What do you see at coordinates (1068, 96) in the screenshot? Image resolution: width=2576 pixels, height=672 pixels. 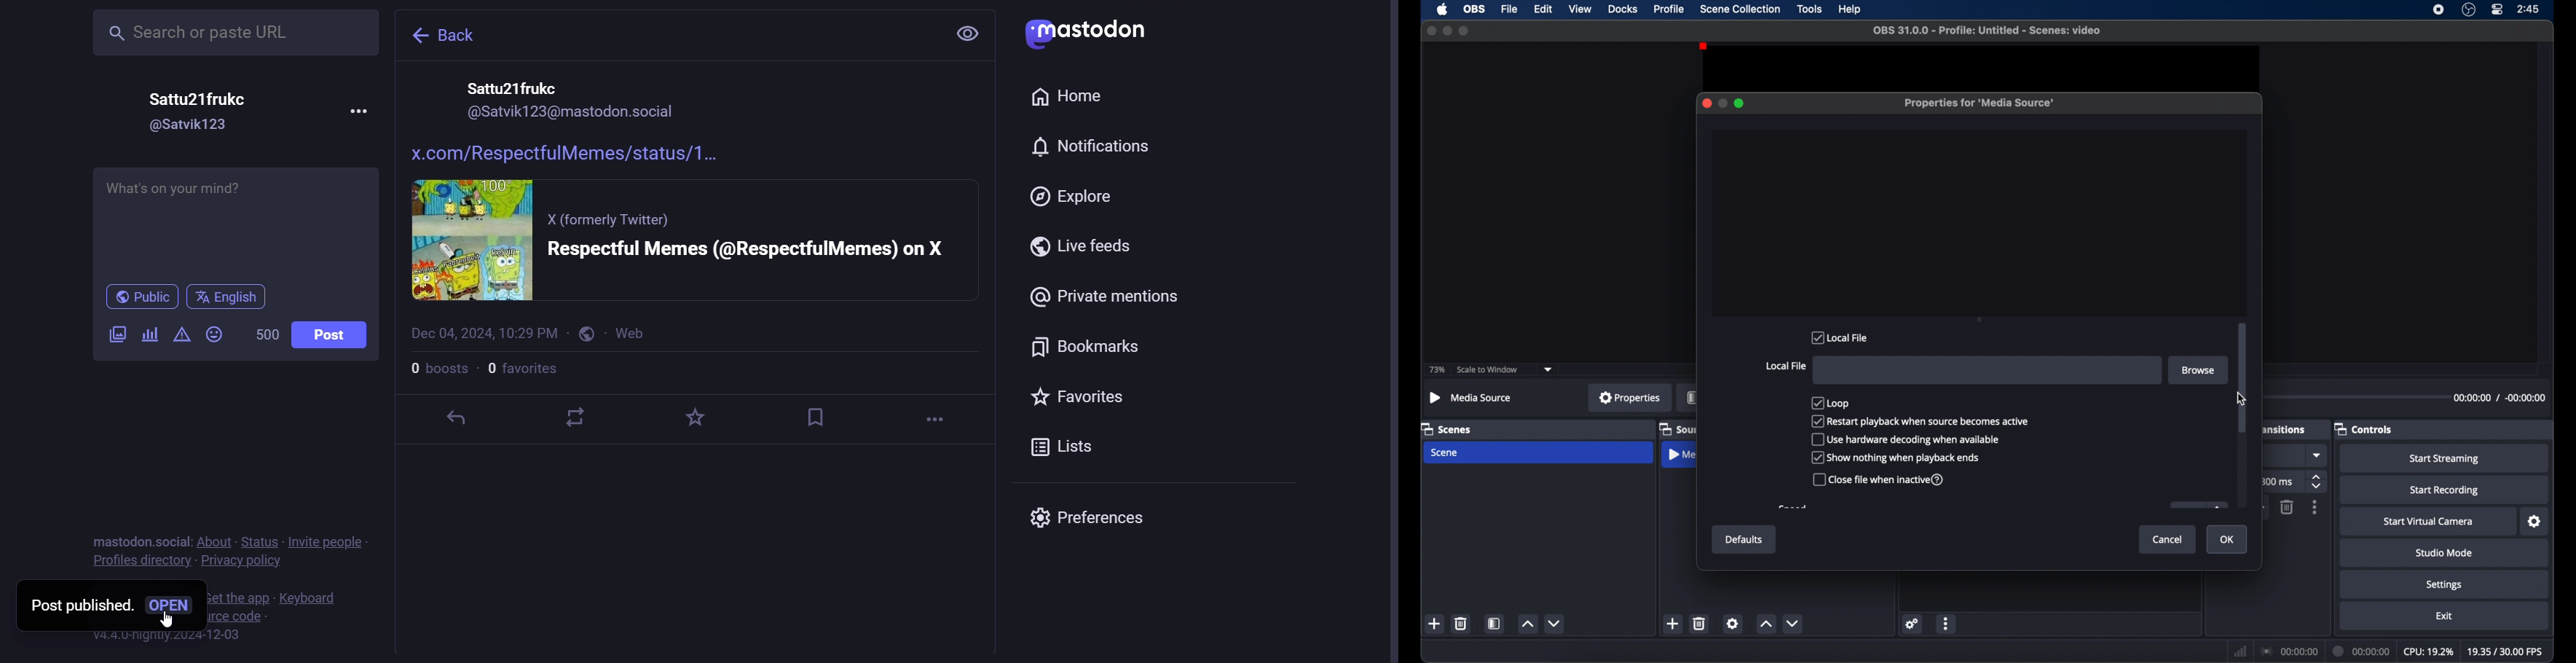 I see `home` at bounding box center [1068, 96].